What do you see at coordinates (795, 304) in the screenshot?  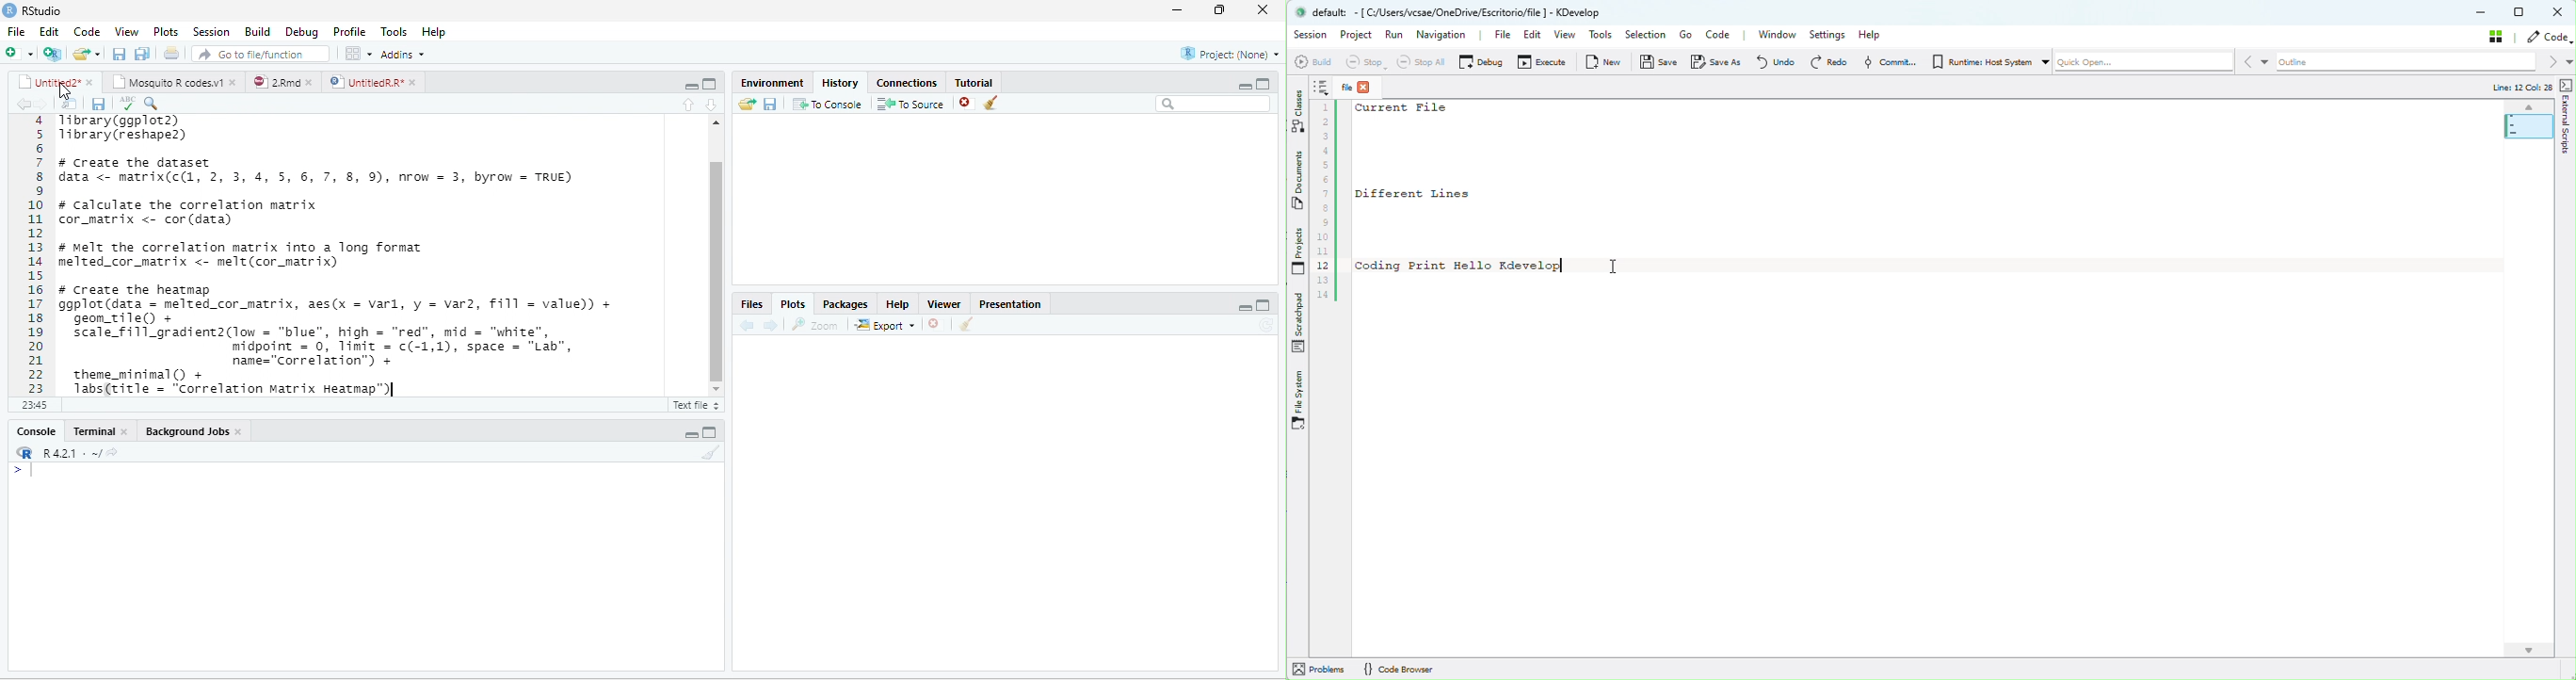 I see `plots` at bounding box center [795, 304].